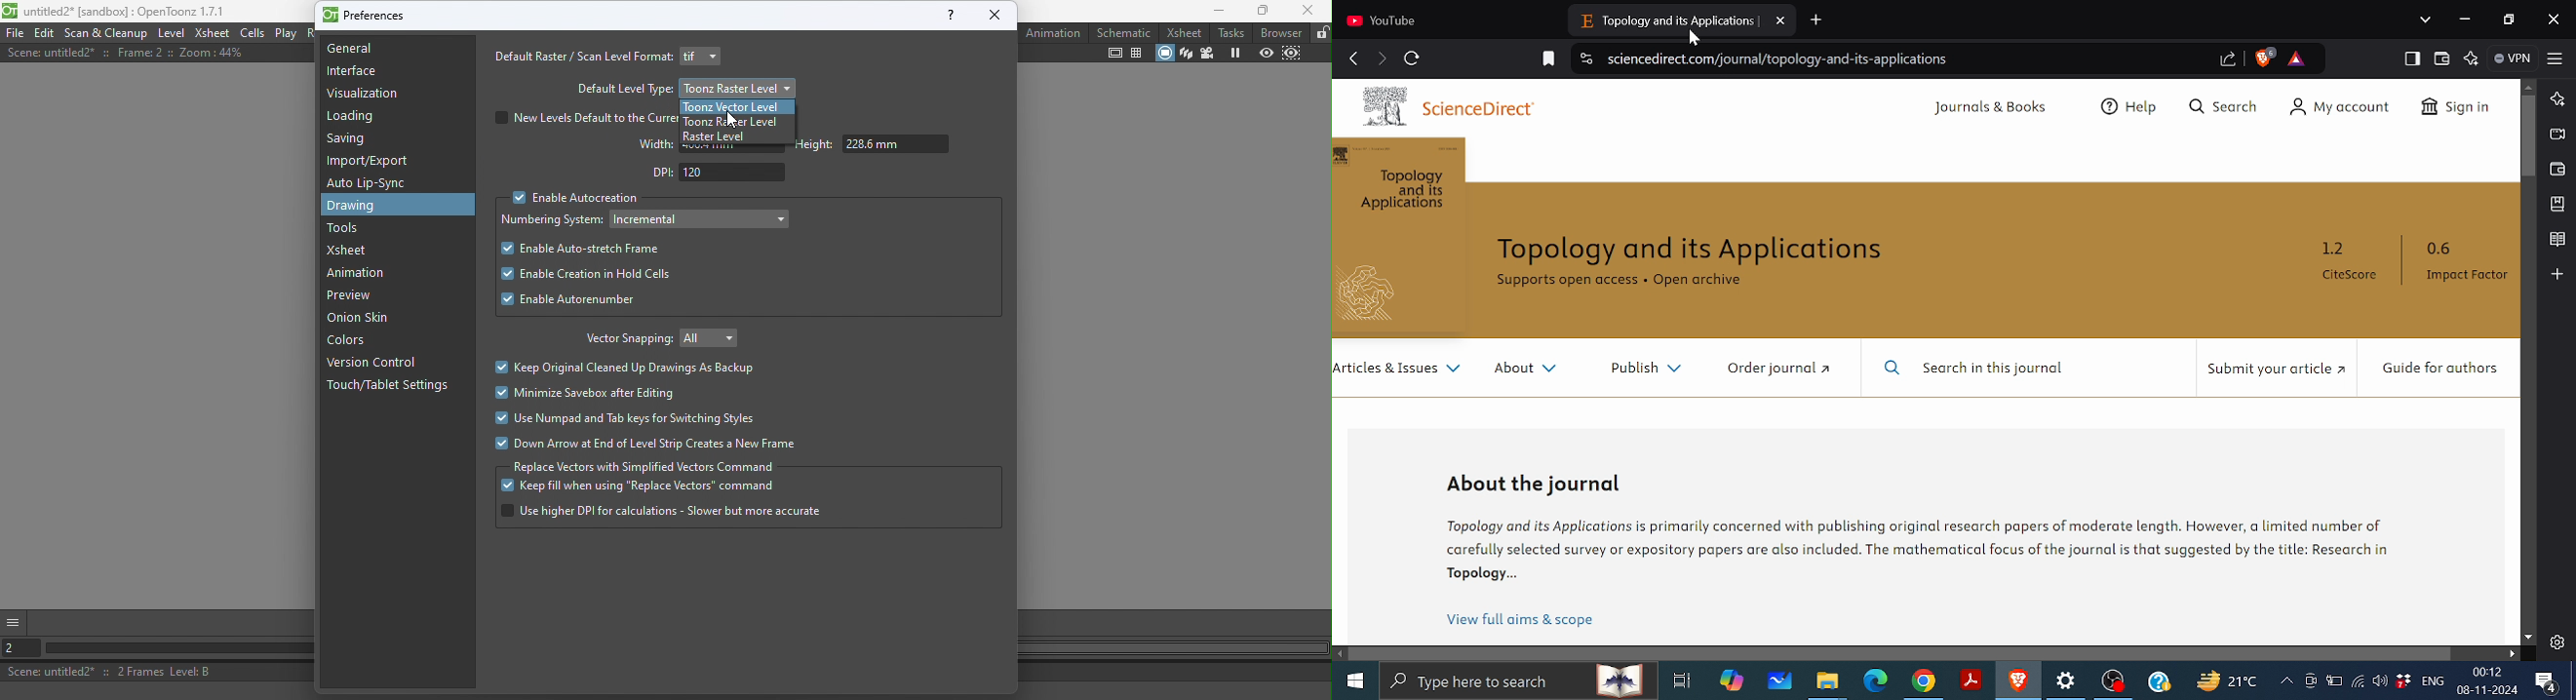 The image size is (2576, 700). Describe the element at coordinates (1550, 59) in the screenshot. I see `Add bookmark` at that location.